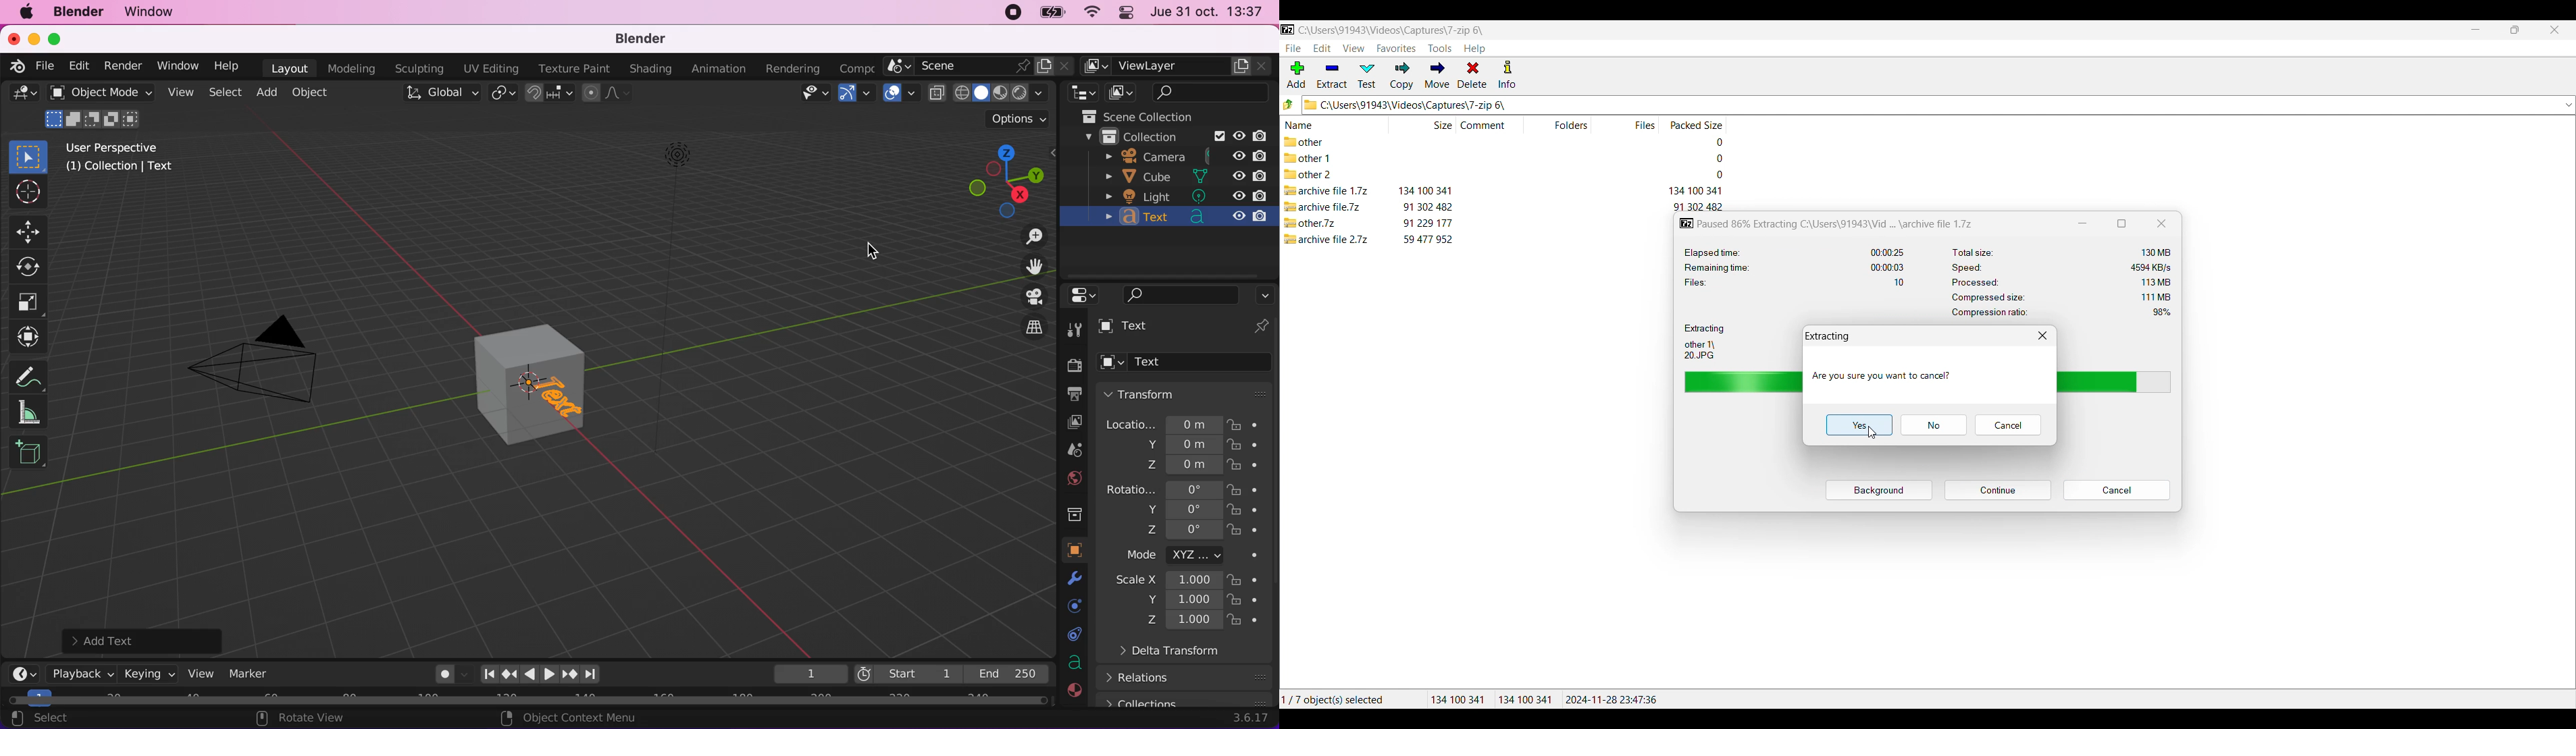 This screenshot has height=756, width=2576. Describe the element at coordinates (316, 94) in the screenshot. I see `object` at that location.